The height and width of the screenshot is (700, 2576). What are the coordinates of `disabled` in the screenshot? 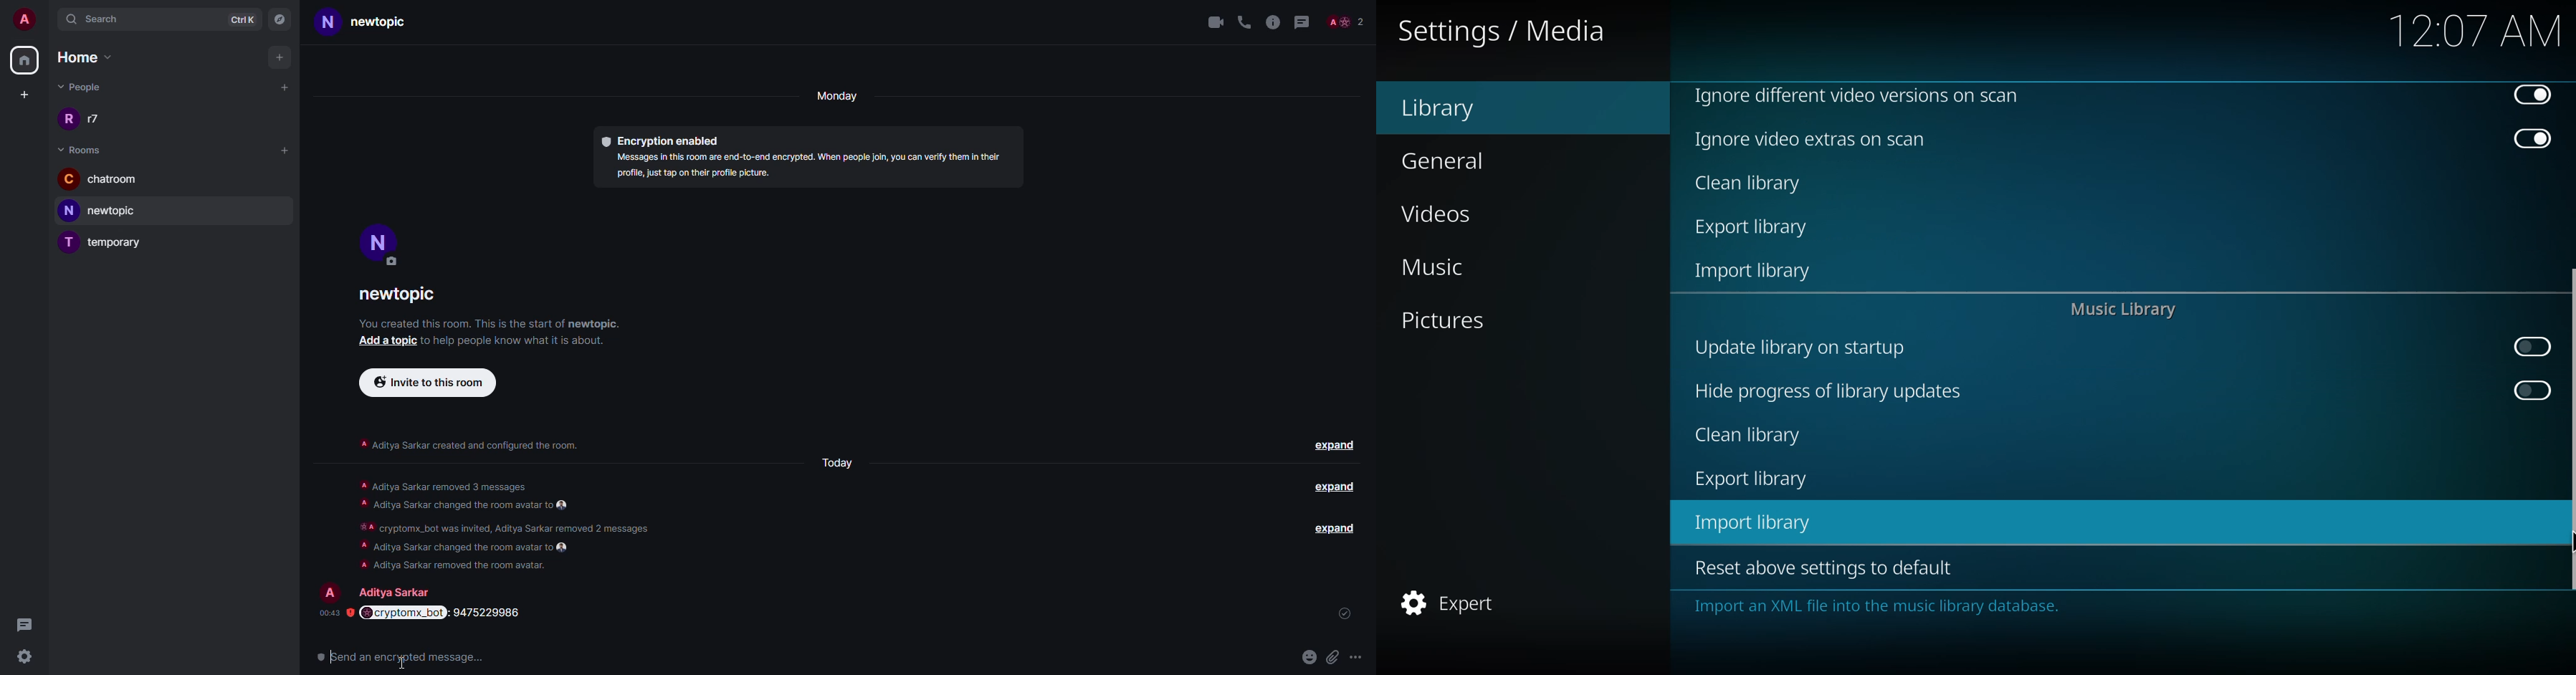 It's located at (2532, 96).